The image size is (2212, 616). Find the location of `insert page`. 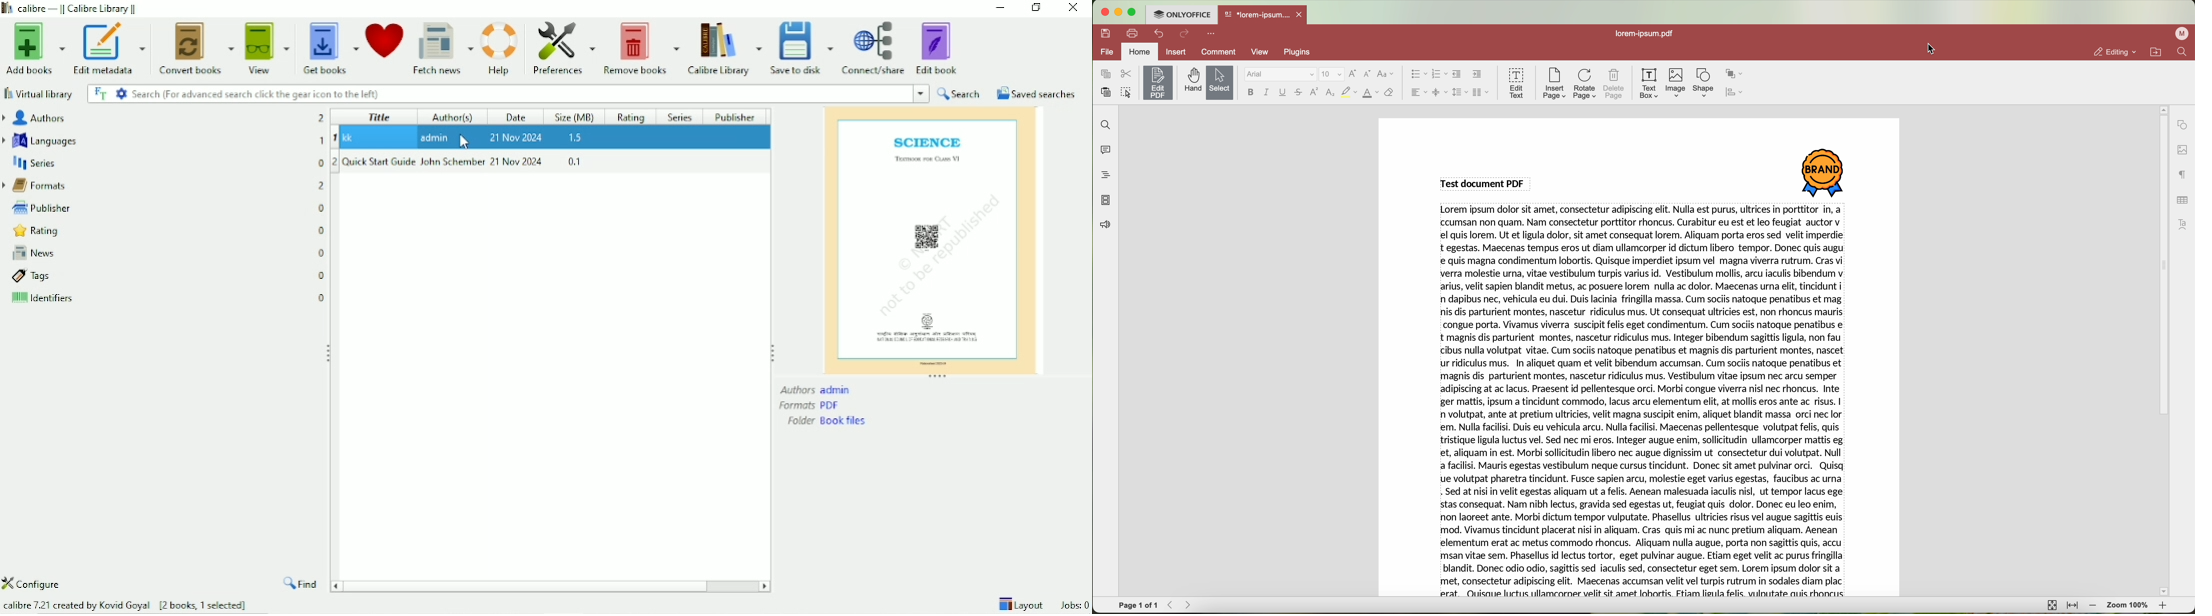

insert page is located at coordinates (1554, 83).